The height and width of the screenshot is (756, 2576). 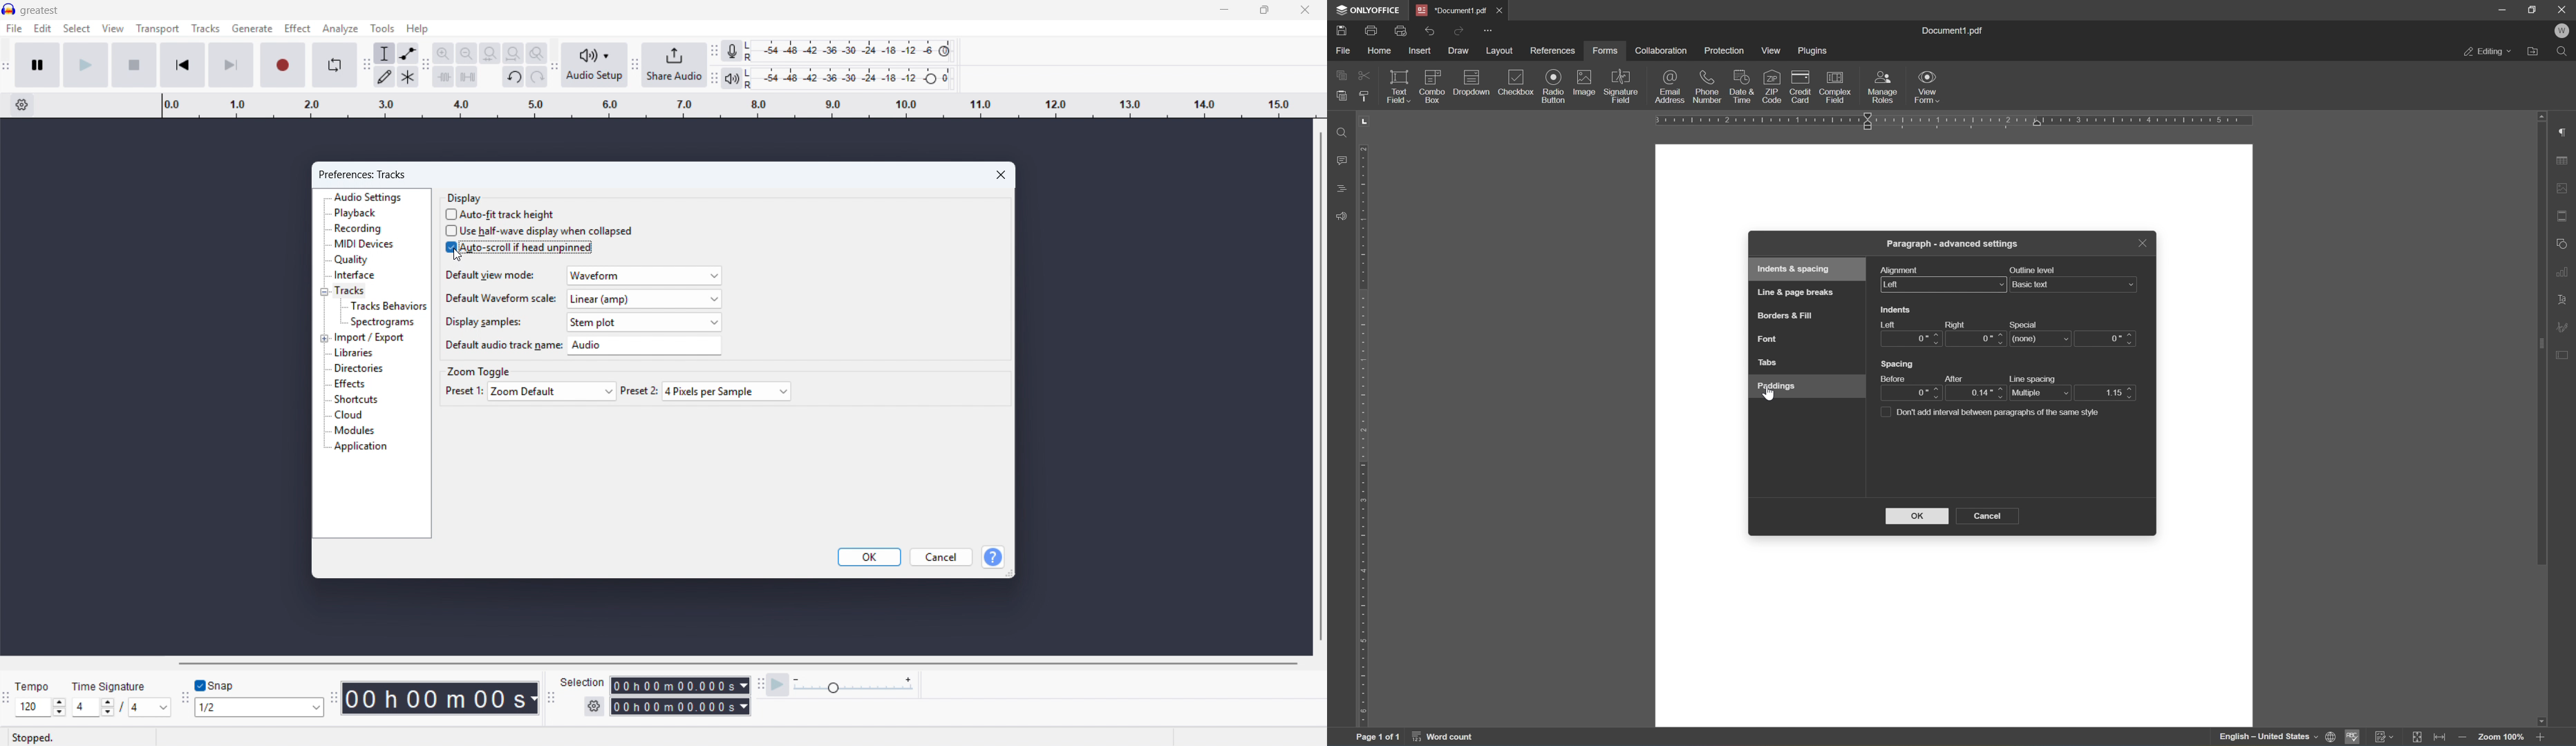 What do you see at coordinates (537, 77) in the screenshot?
I see `redo` at bounding box center [537, 77].